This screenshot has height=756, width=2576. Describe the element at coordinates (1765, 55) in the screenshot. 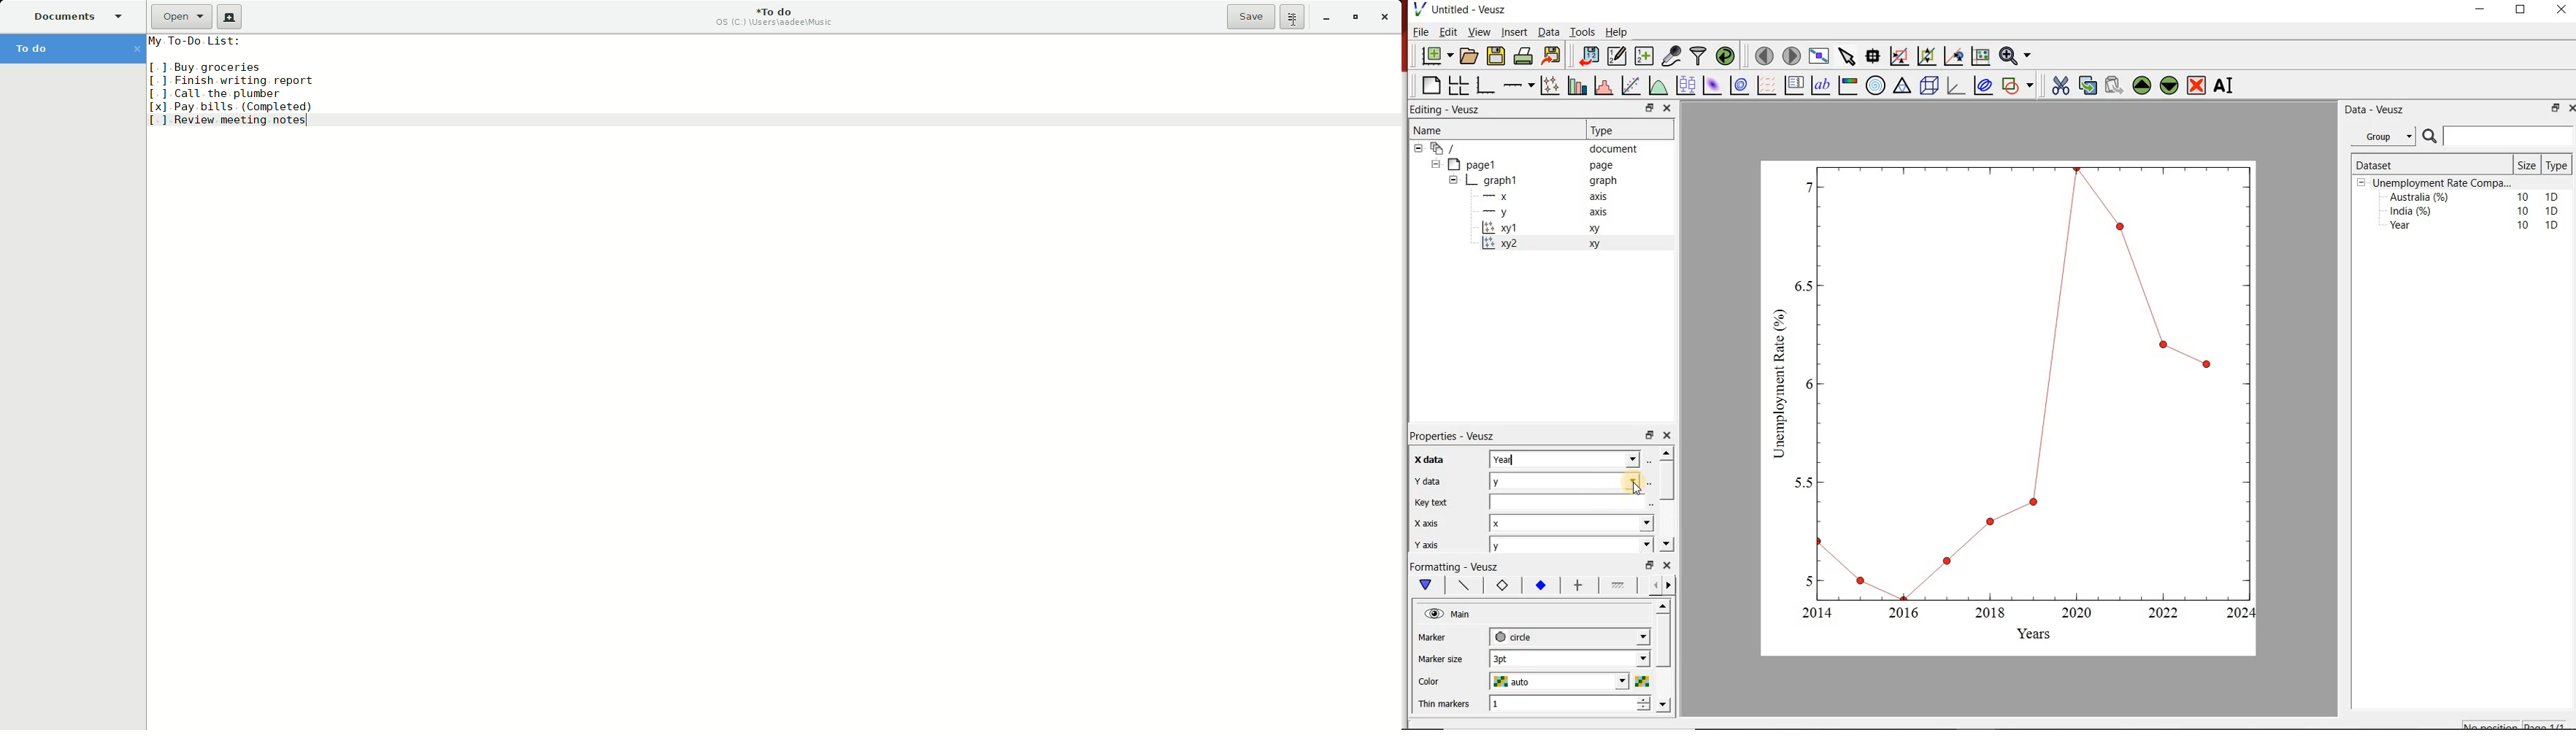

I see `move to previous page` at that location.